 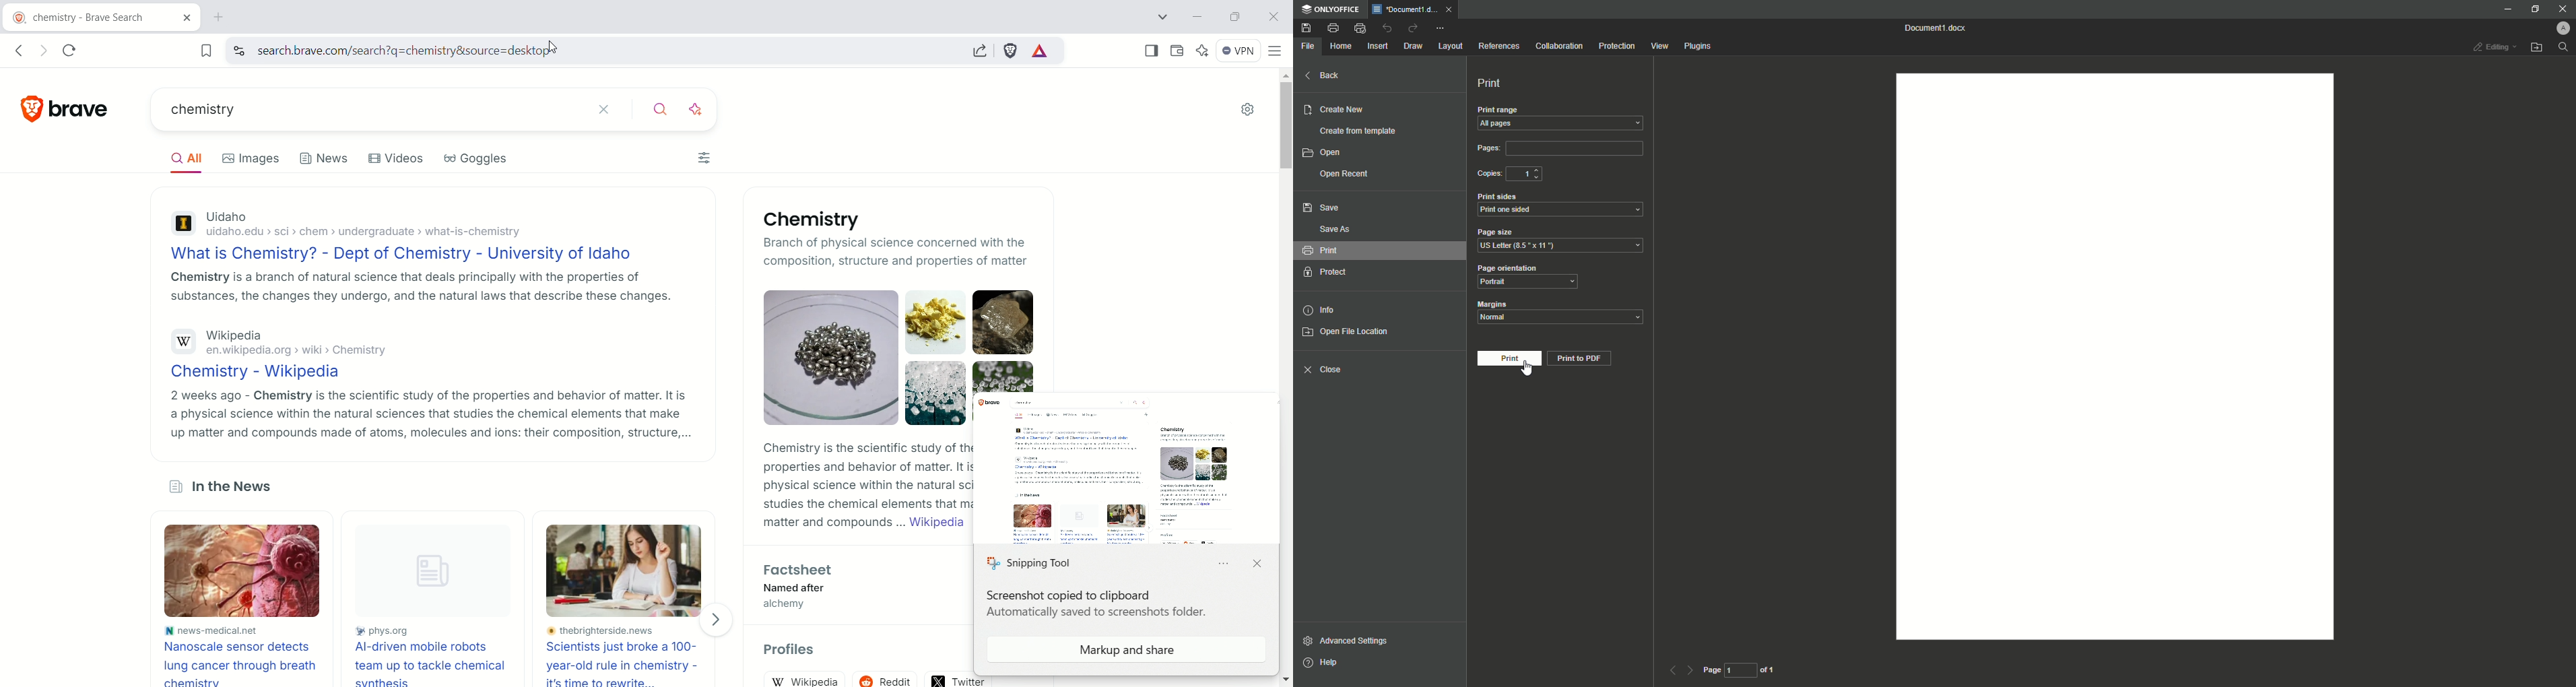 What do you see at coordinates (865, 357) in the screenshot?
I see `Chemical compounds` at bounding box center [865, 357].